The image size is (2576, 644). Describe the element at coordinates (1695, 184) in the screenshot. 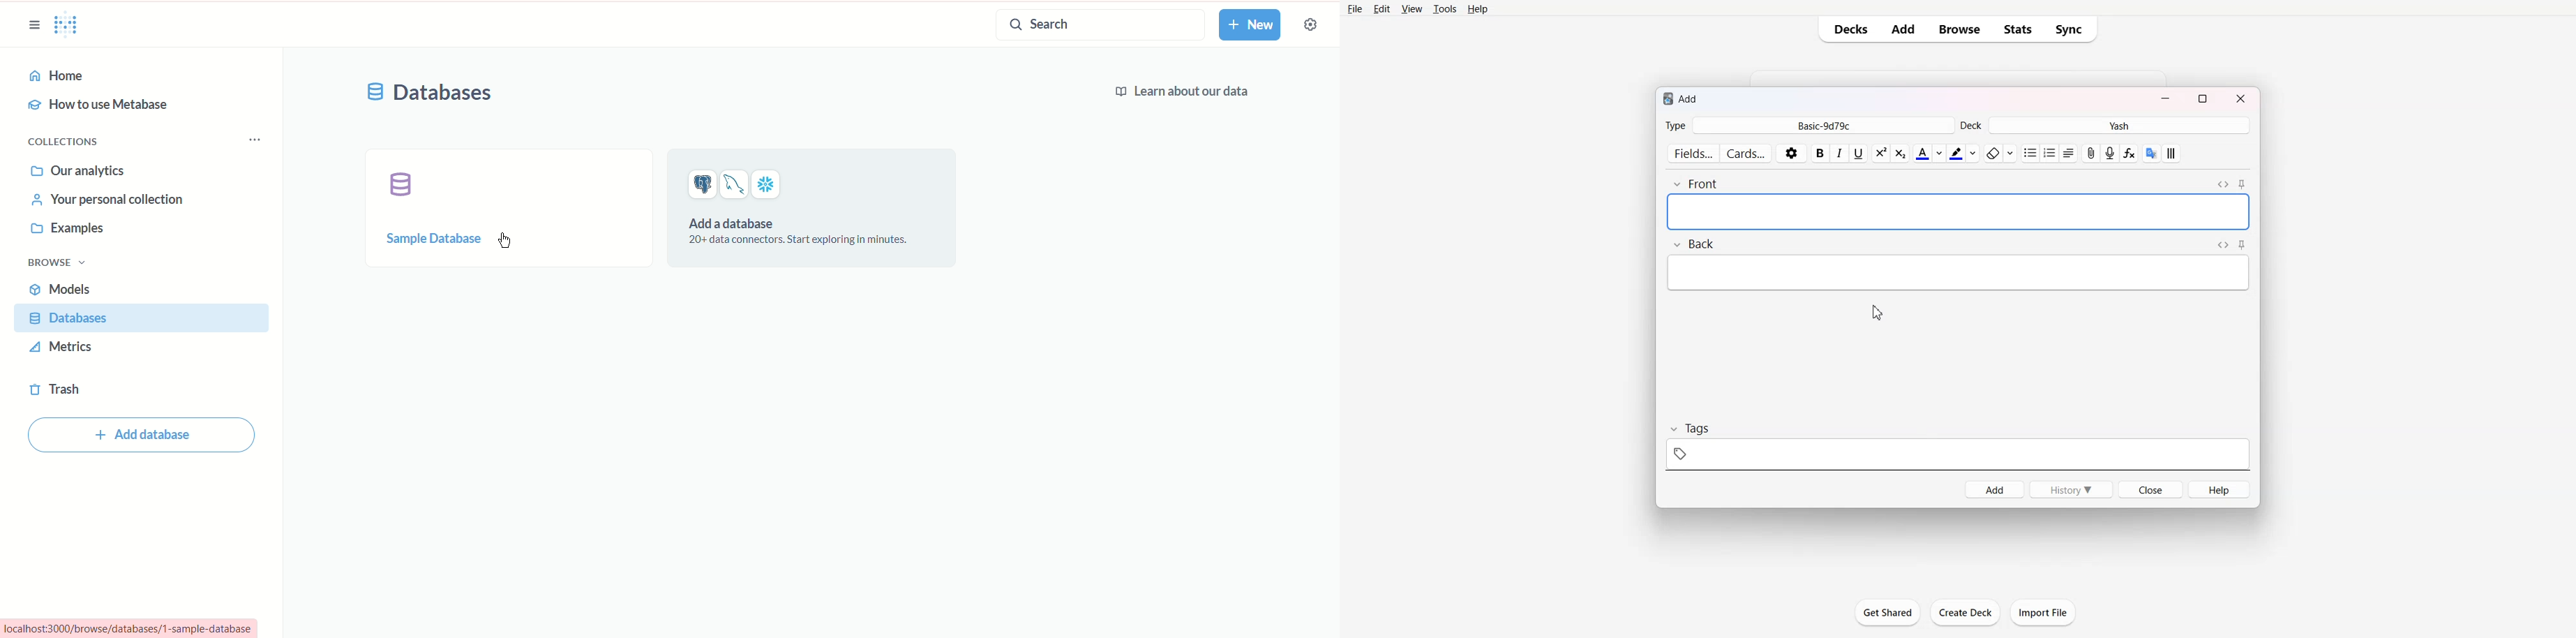

I see `Front` at that location.